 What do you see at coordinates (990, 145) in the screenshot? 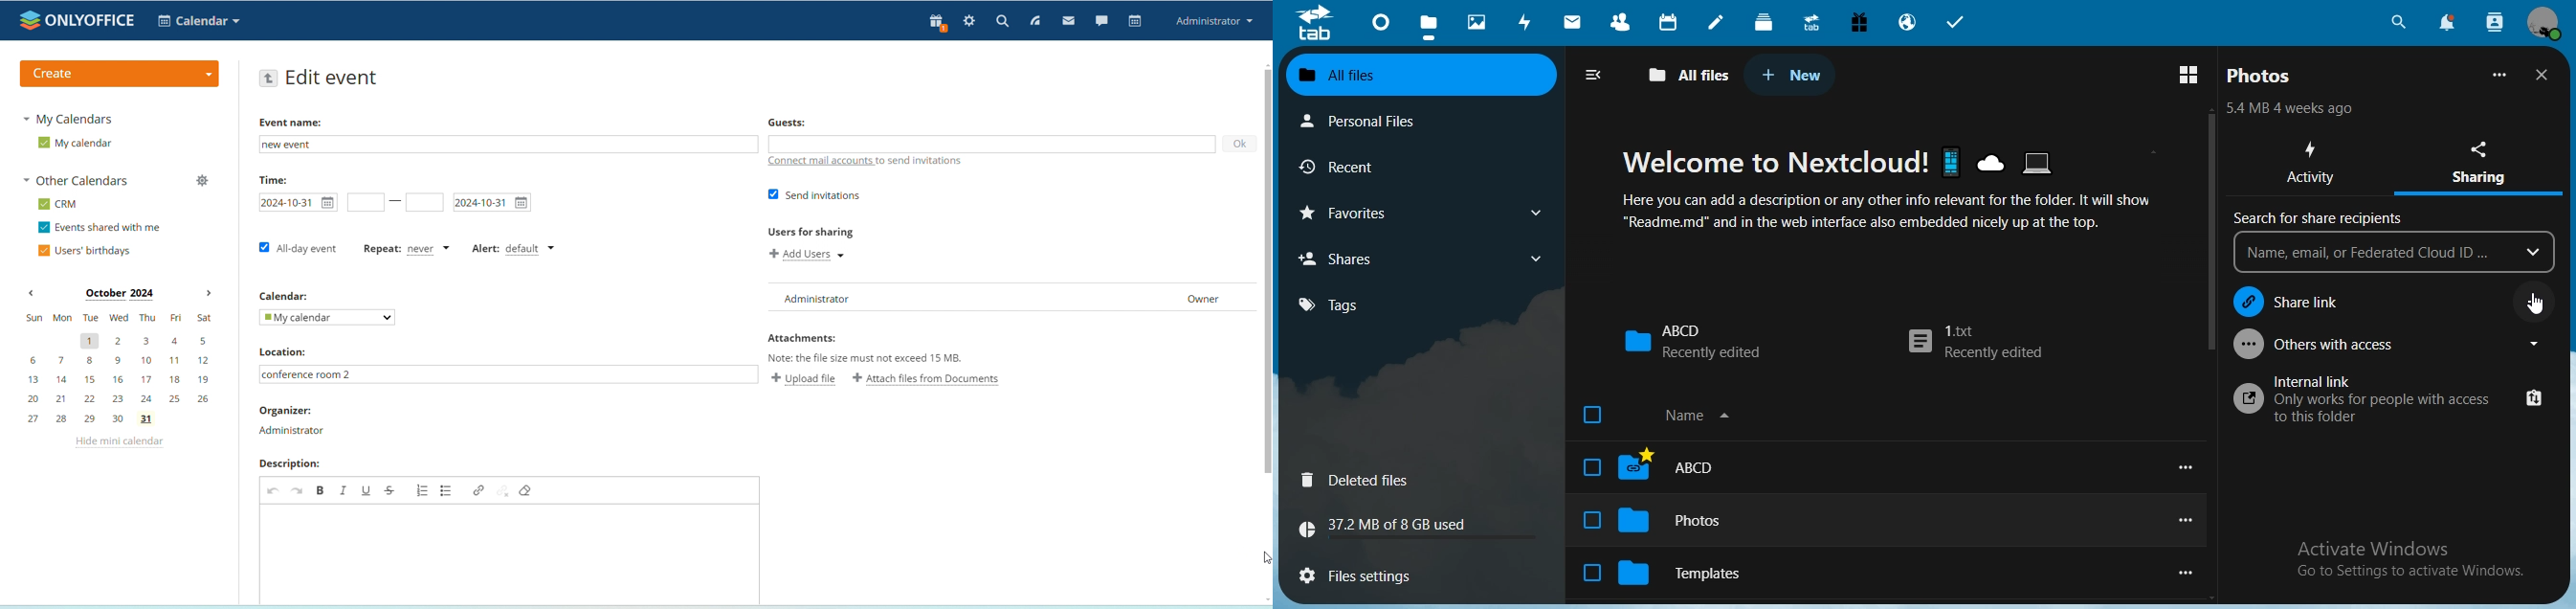
I see `add guests` at bounding box center [990, 145].